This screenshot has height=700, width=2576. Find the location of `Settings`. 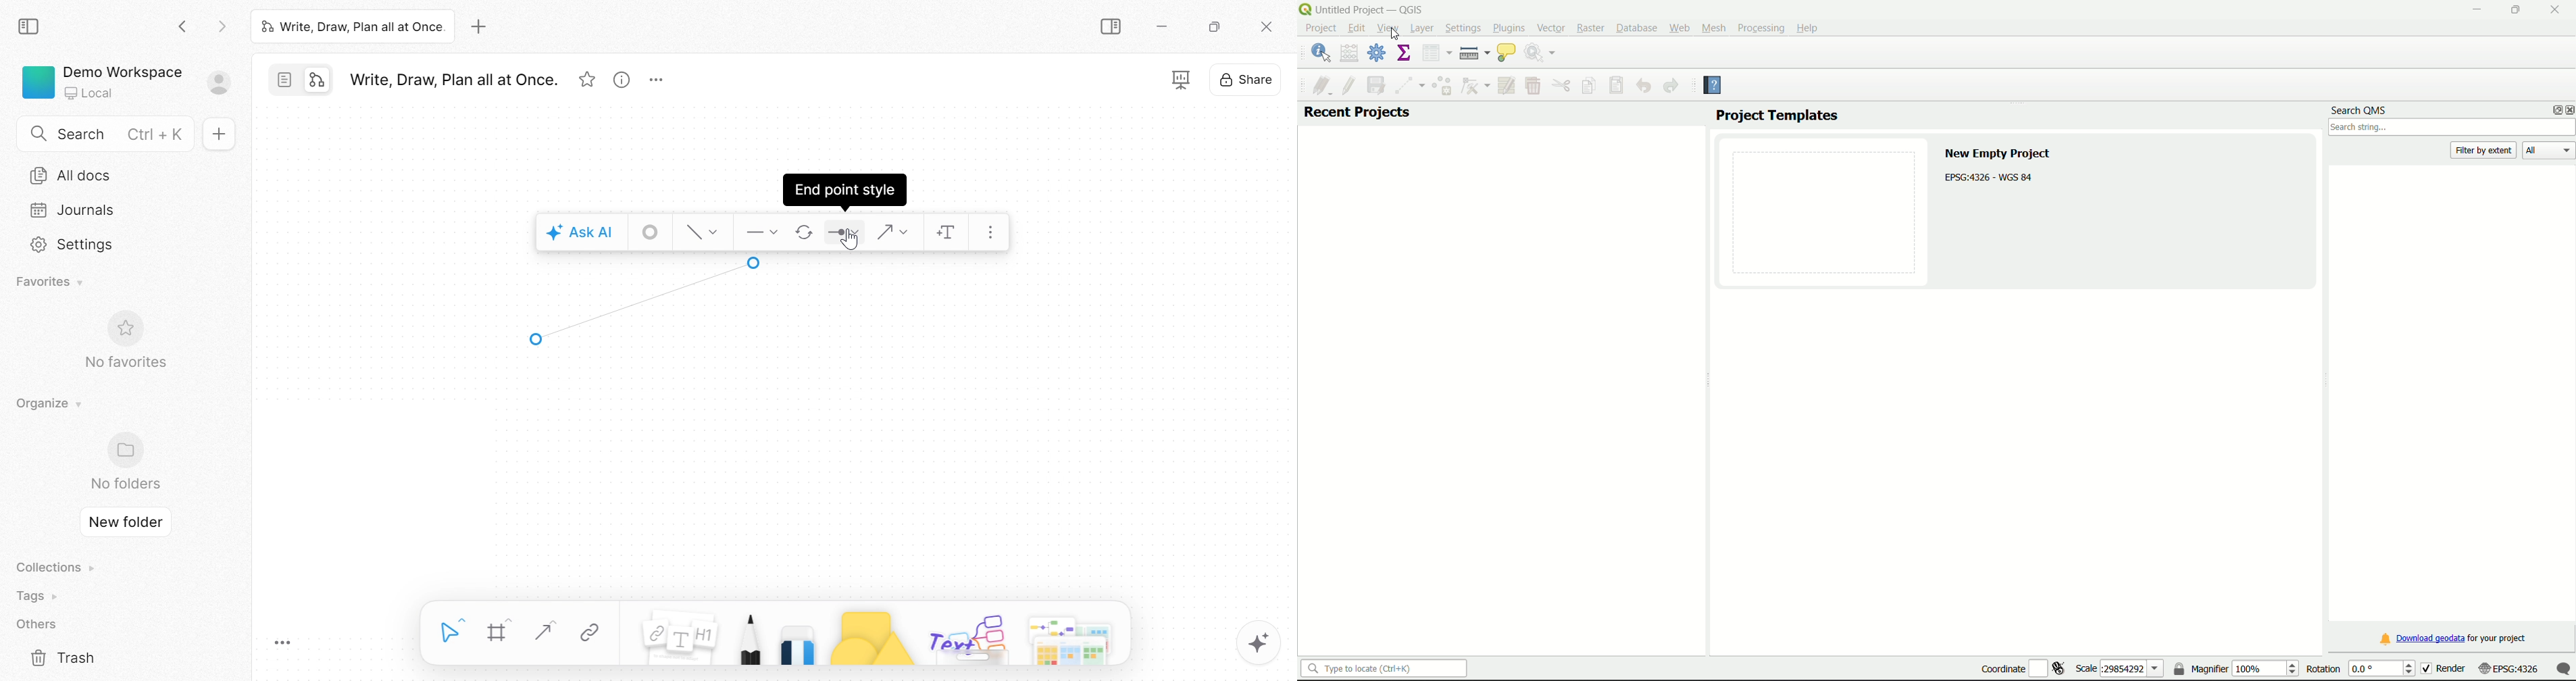

Settings is located at coordinates (73, 245).